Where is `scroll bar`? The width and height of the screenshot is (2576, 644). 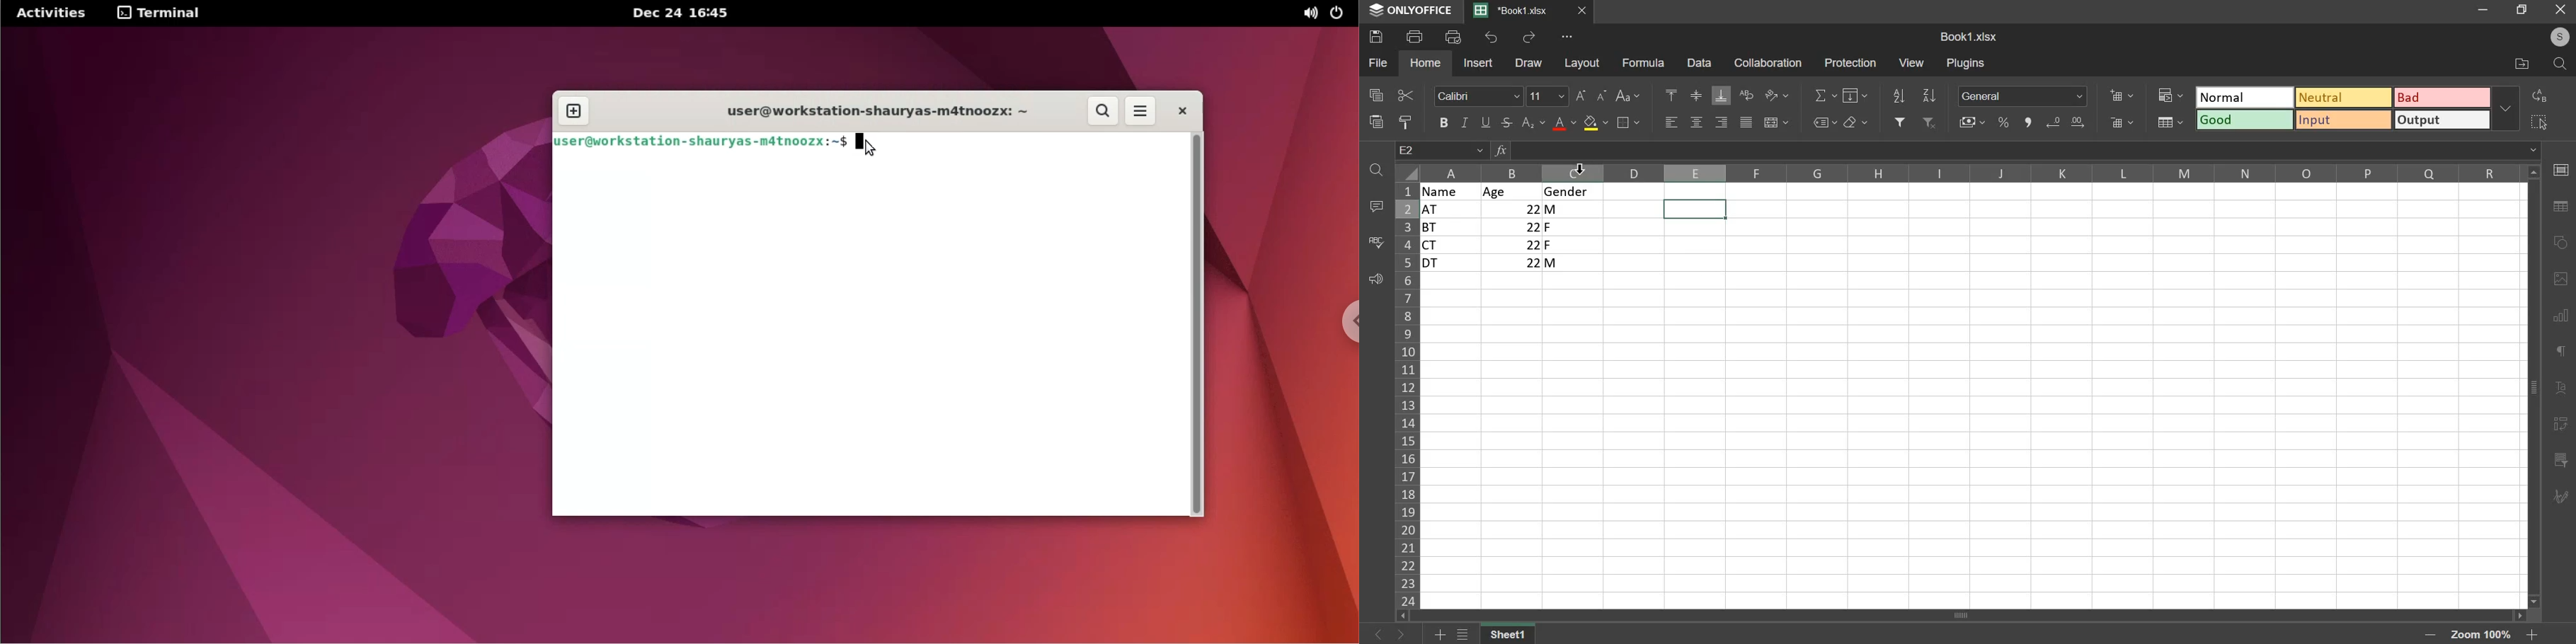 scroll bar is located at coordinates (2535, 388).